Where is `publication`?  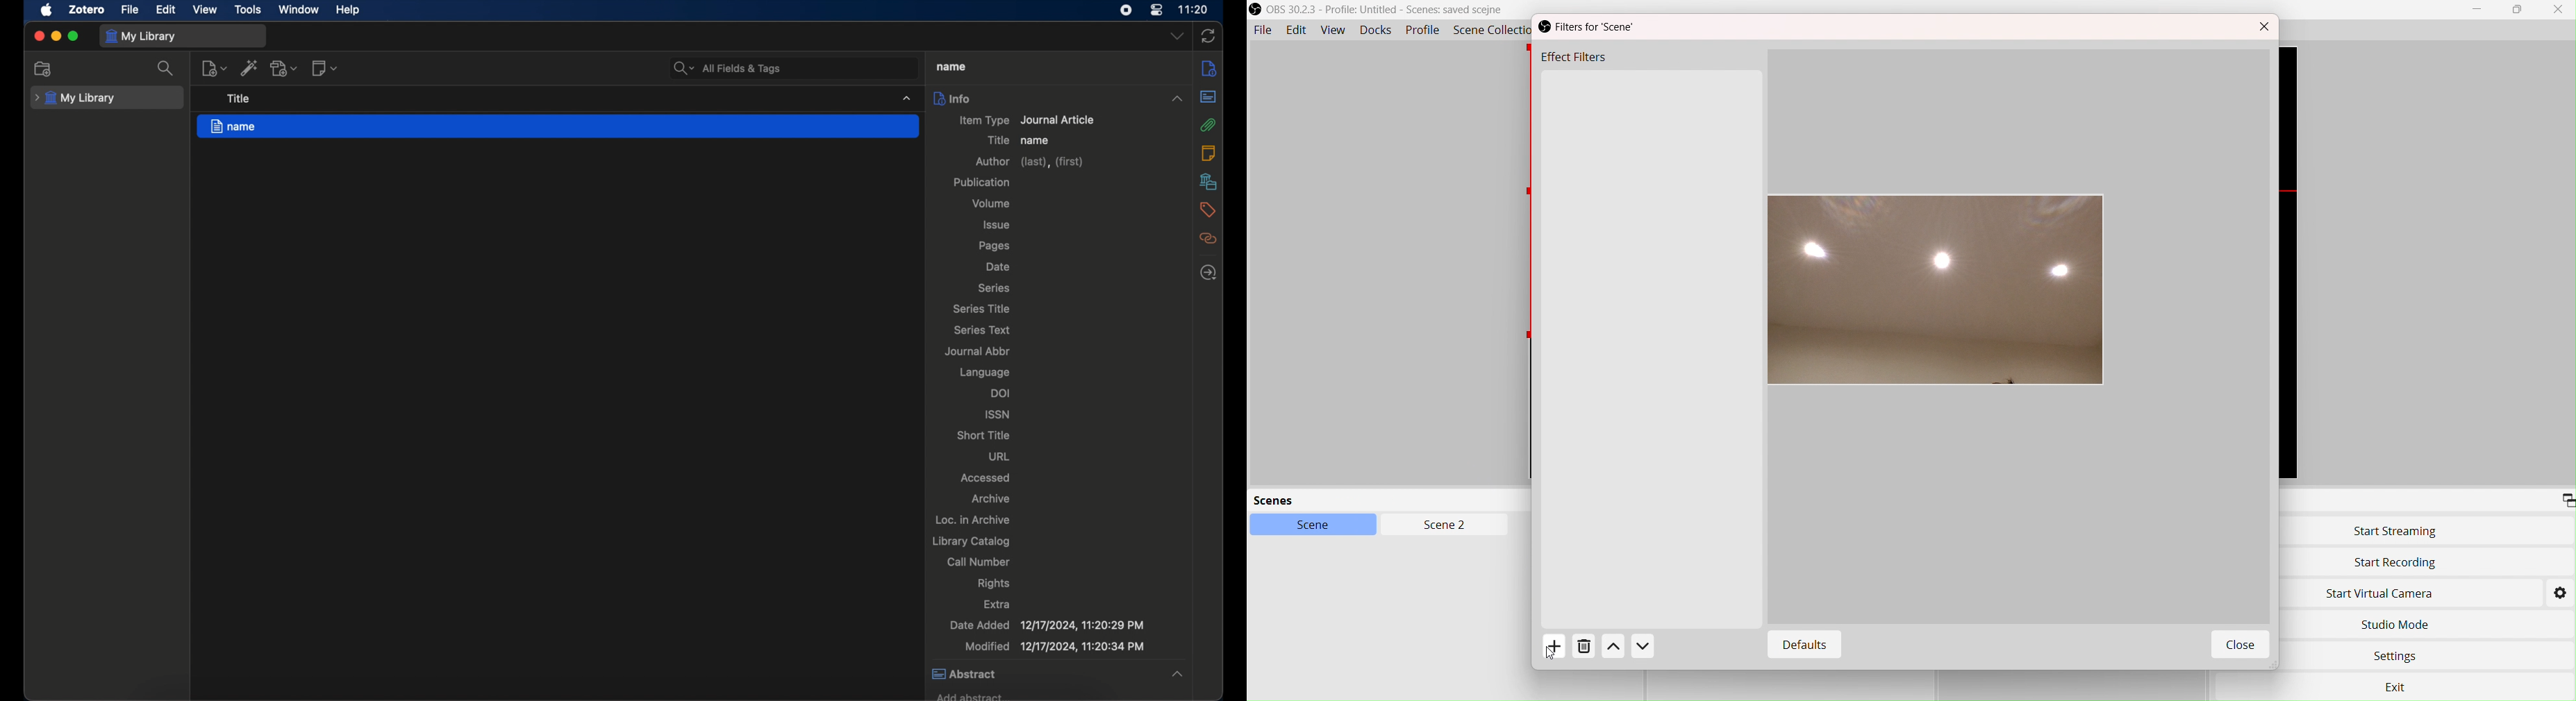 publication is located at coordinates (982, 182).